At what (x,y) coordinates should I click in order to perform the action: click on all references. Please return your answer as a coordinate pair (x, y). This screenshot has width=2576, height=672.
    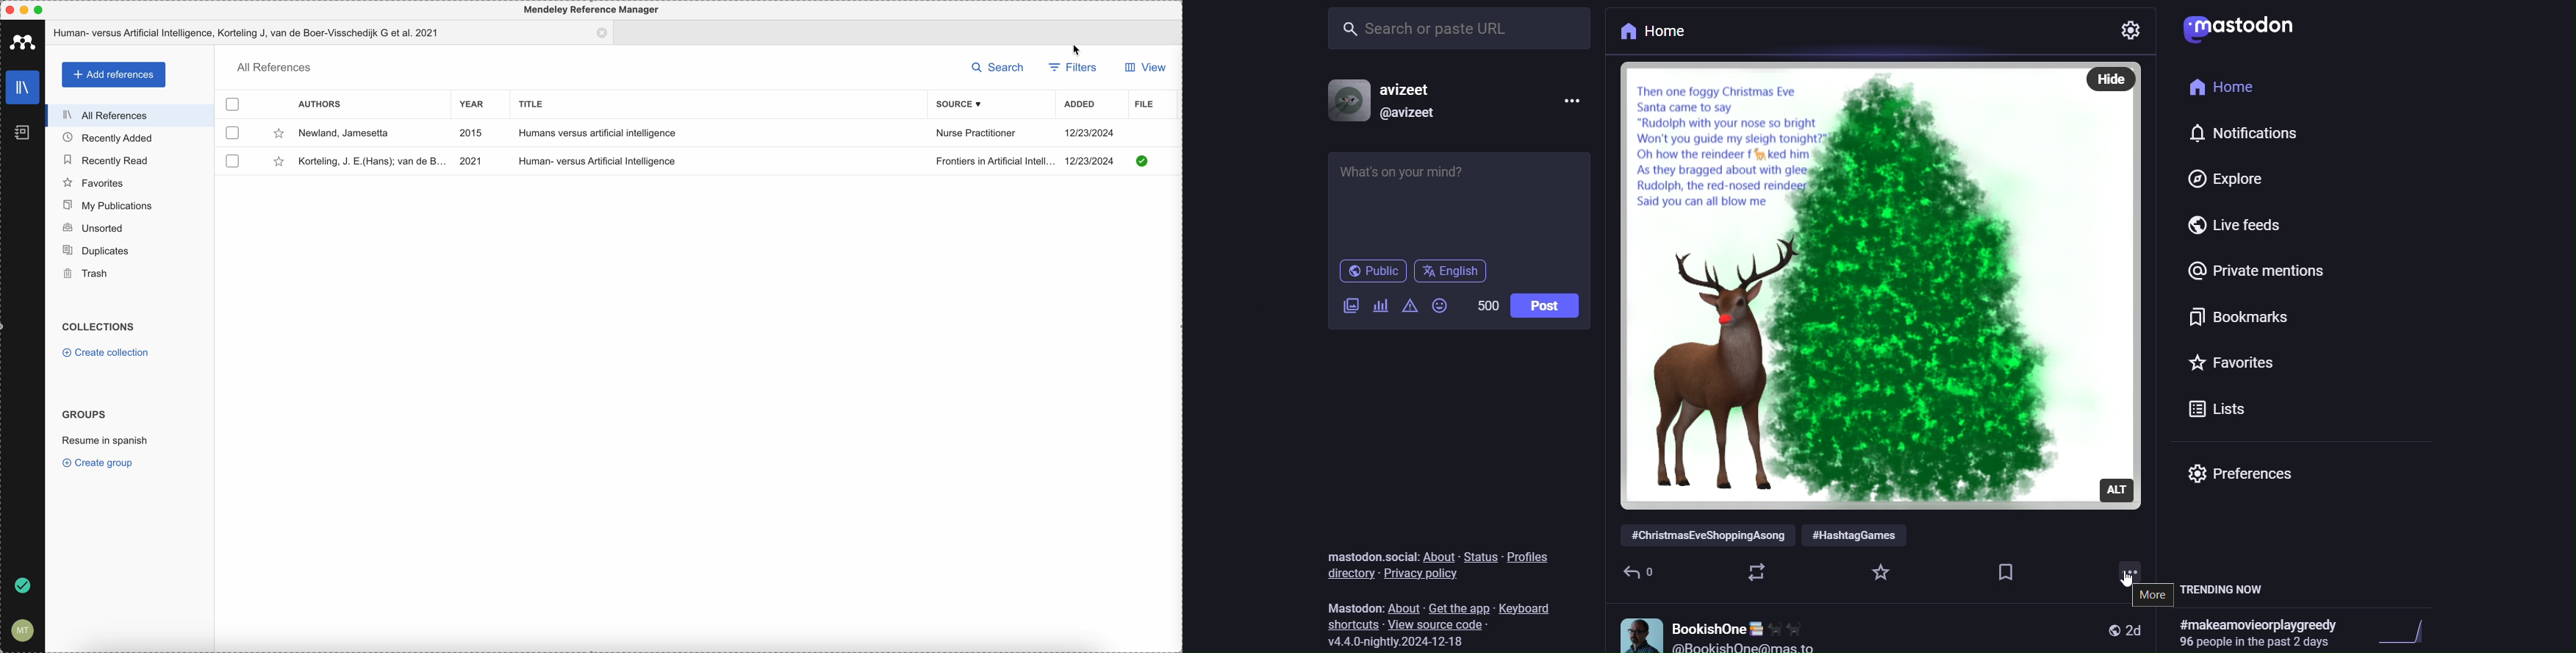
    Looking at the image, I should click on (130, 115).